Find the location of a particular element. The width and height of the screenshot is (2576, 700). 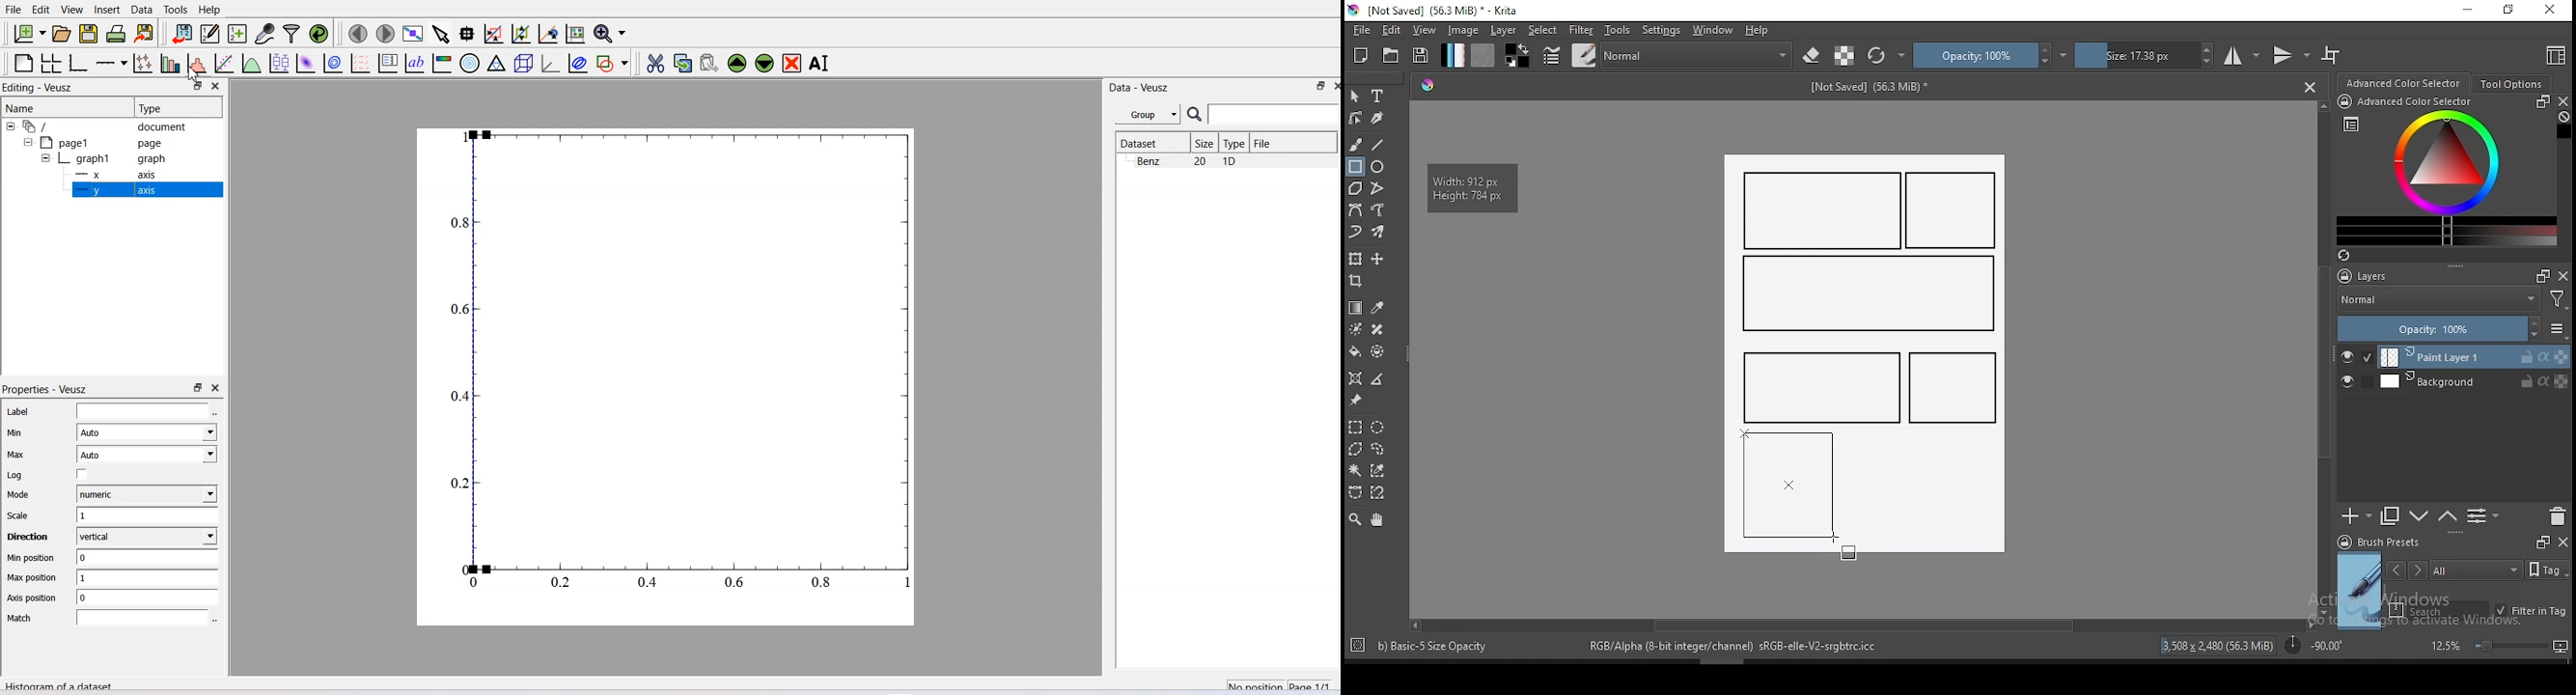

freehand path tool is located at coordinates (1379, 210).